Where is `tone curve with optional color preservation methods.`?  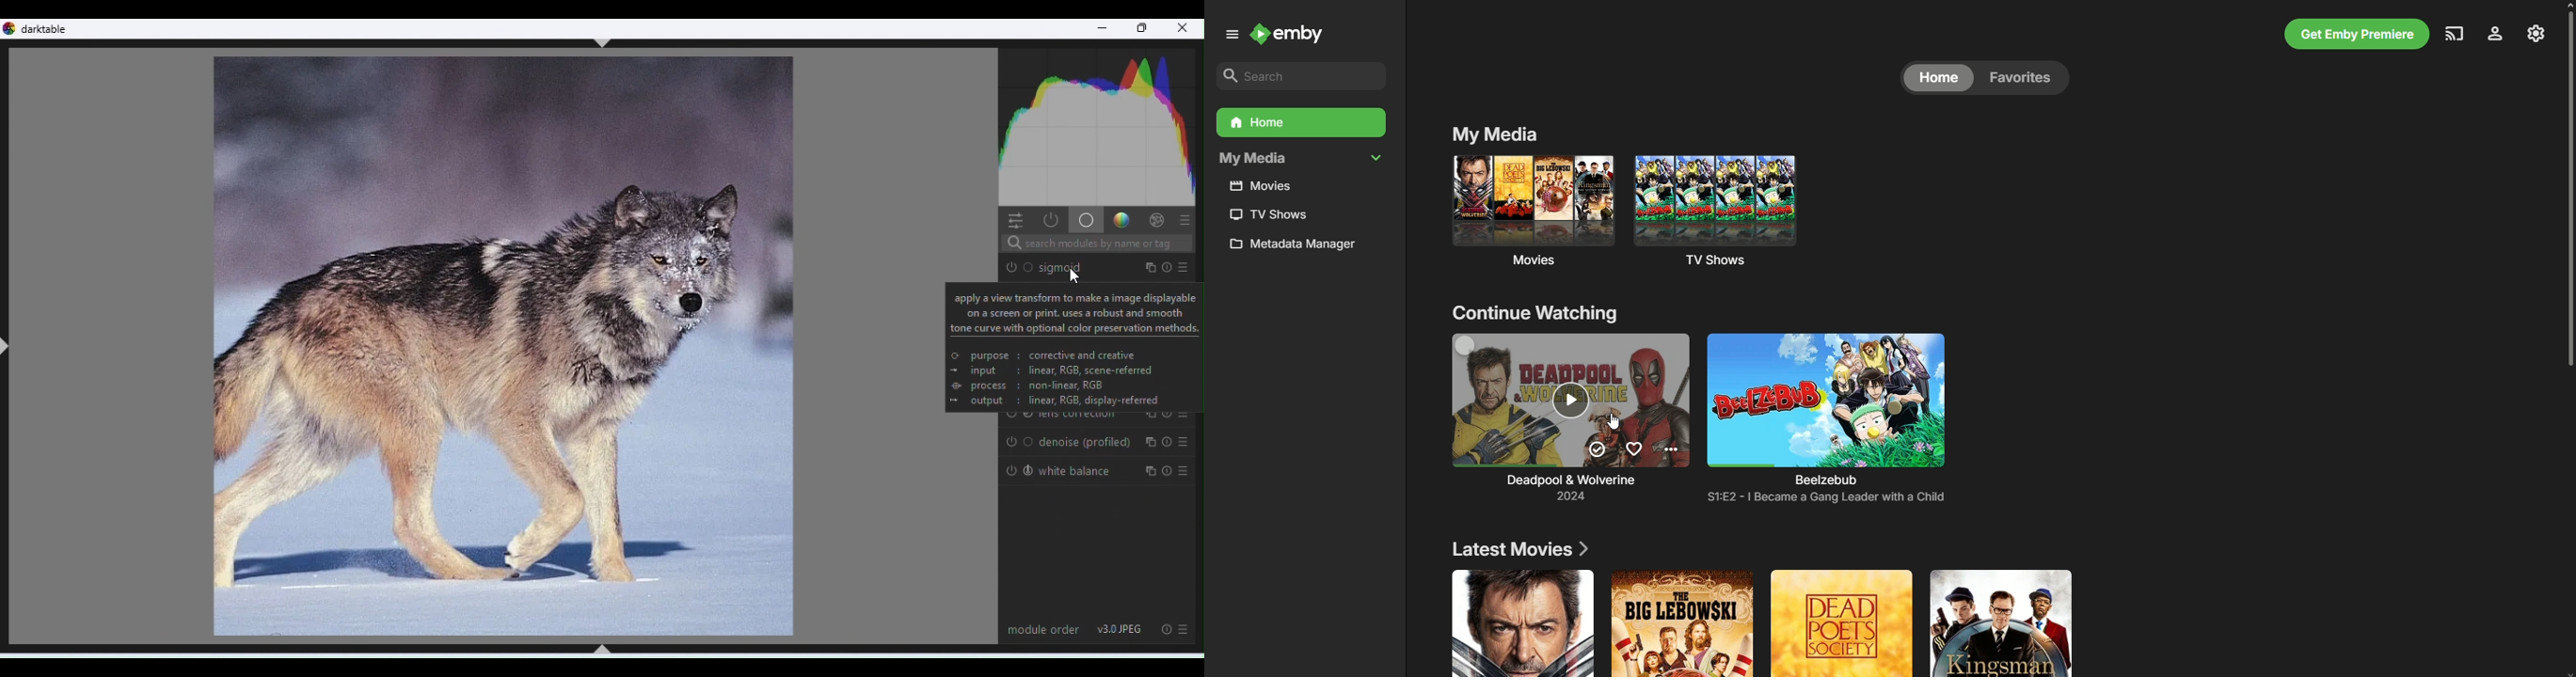
tone curve with optional color preservation methods. is located at coordinates (1075, 328).